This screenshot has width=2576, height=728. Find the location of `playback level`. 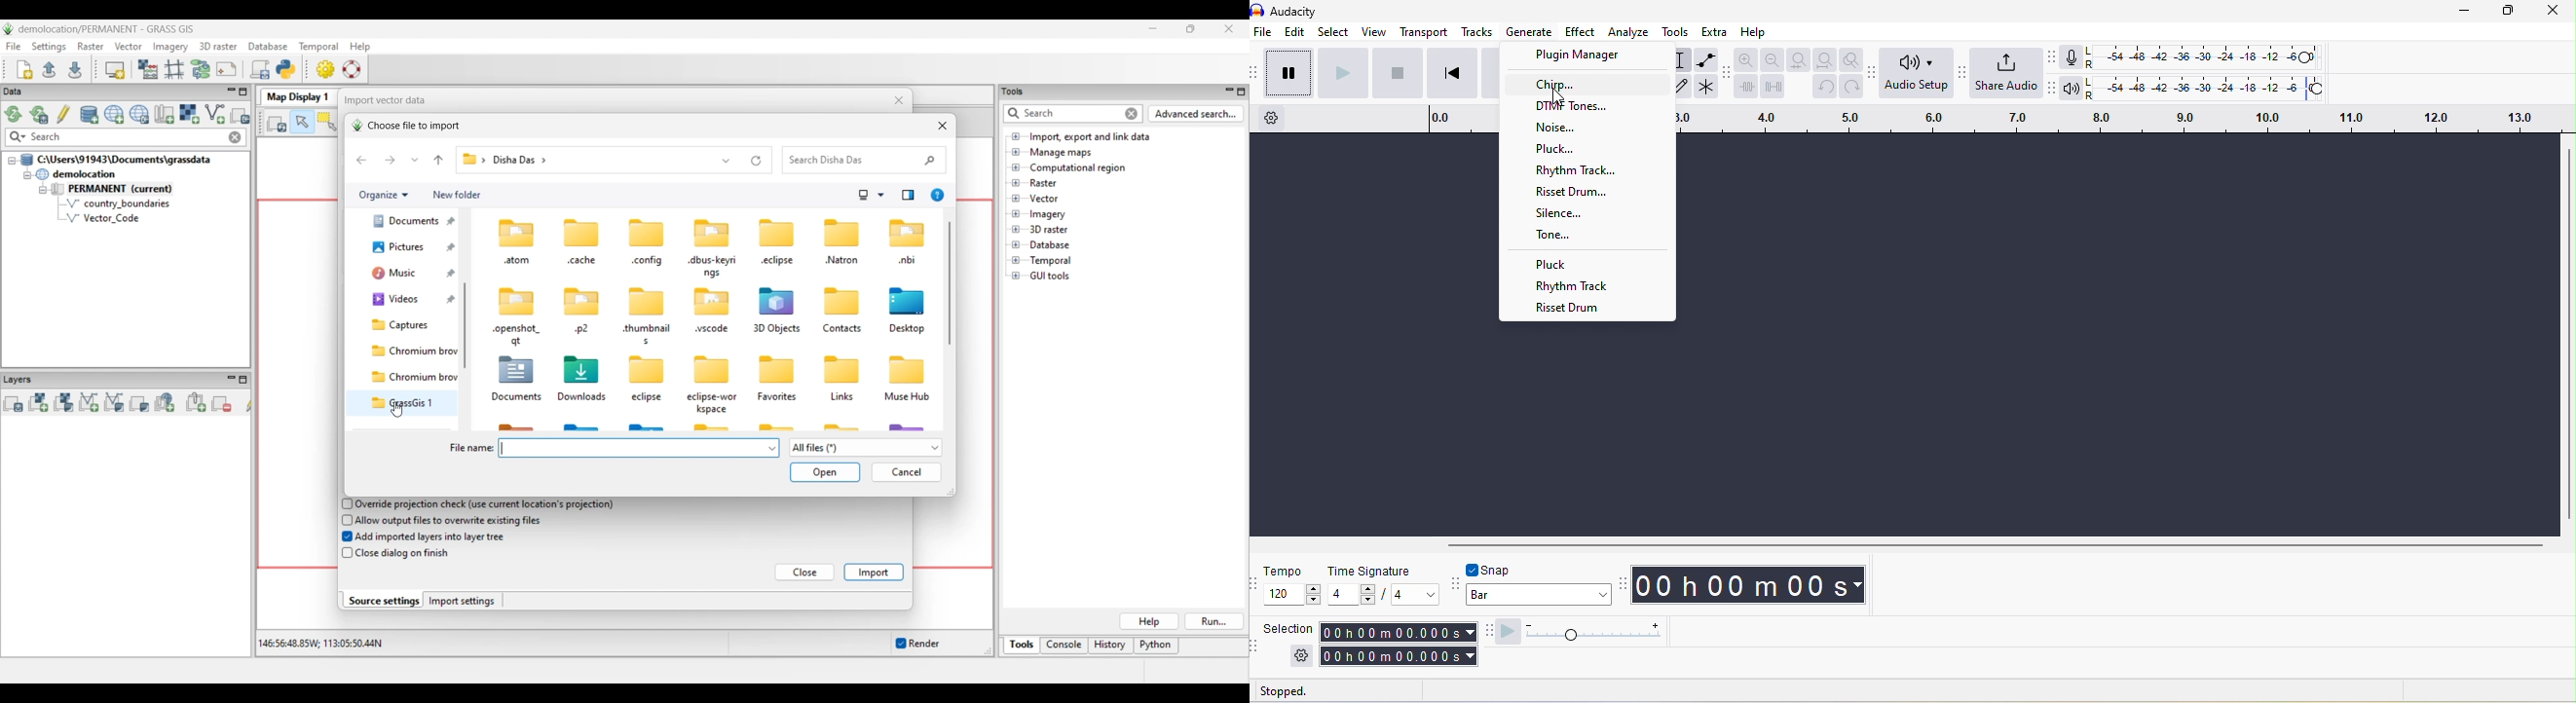

playback level is located at coordinates (2209, 86).